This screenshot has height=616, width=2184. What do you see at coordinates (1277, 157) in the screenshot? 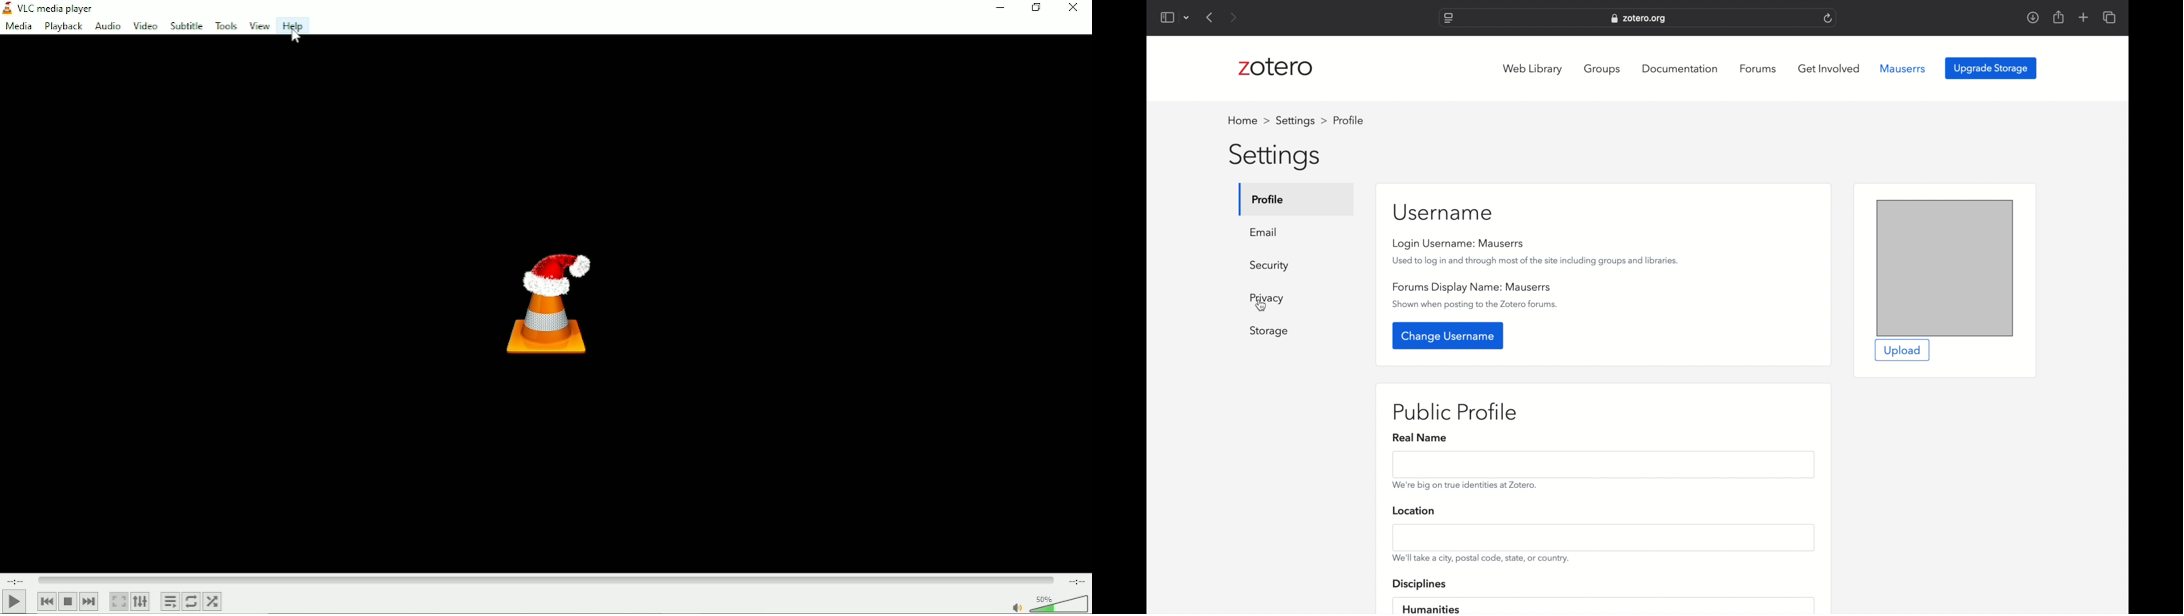
I see `settings` at bounding box center [1277, 157].